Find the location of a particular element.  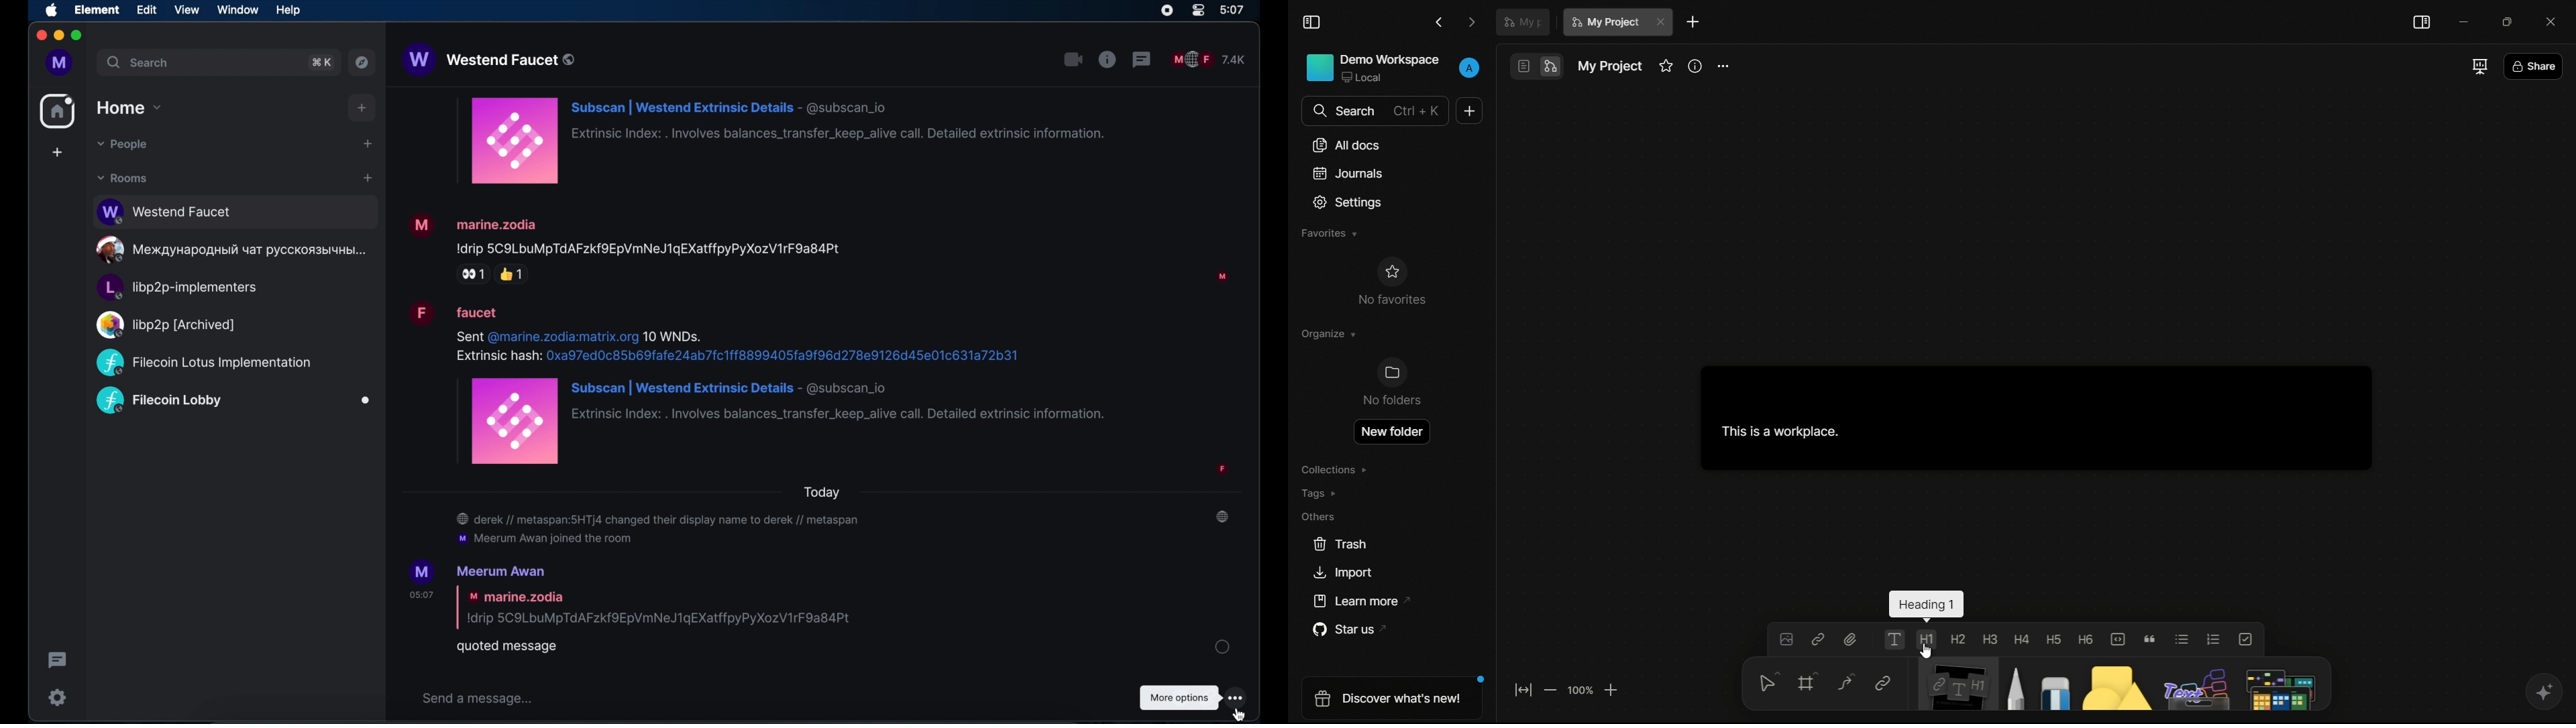

public room is located at coordinates (177, 288).